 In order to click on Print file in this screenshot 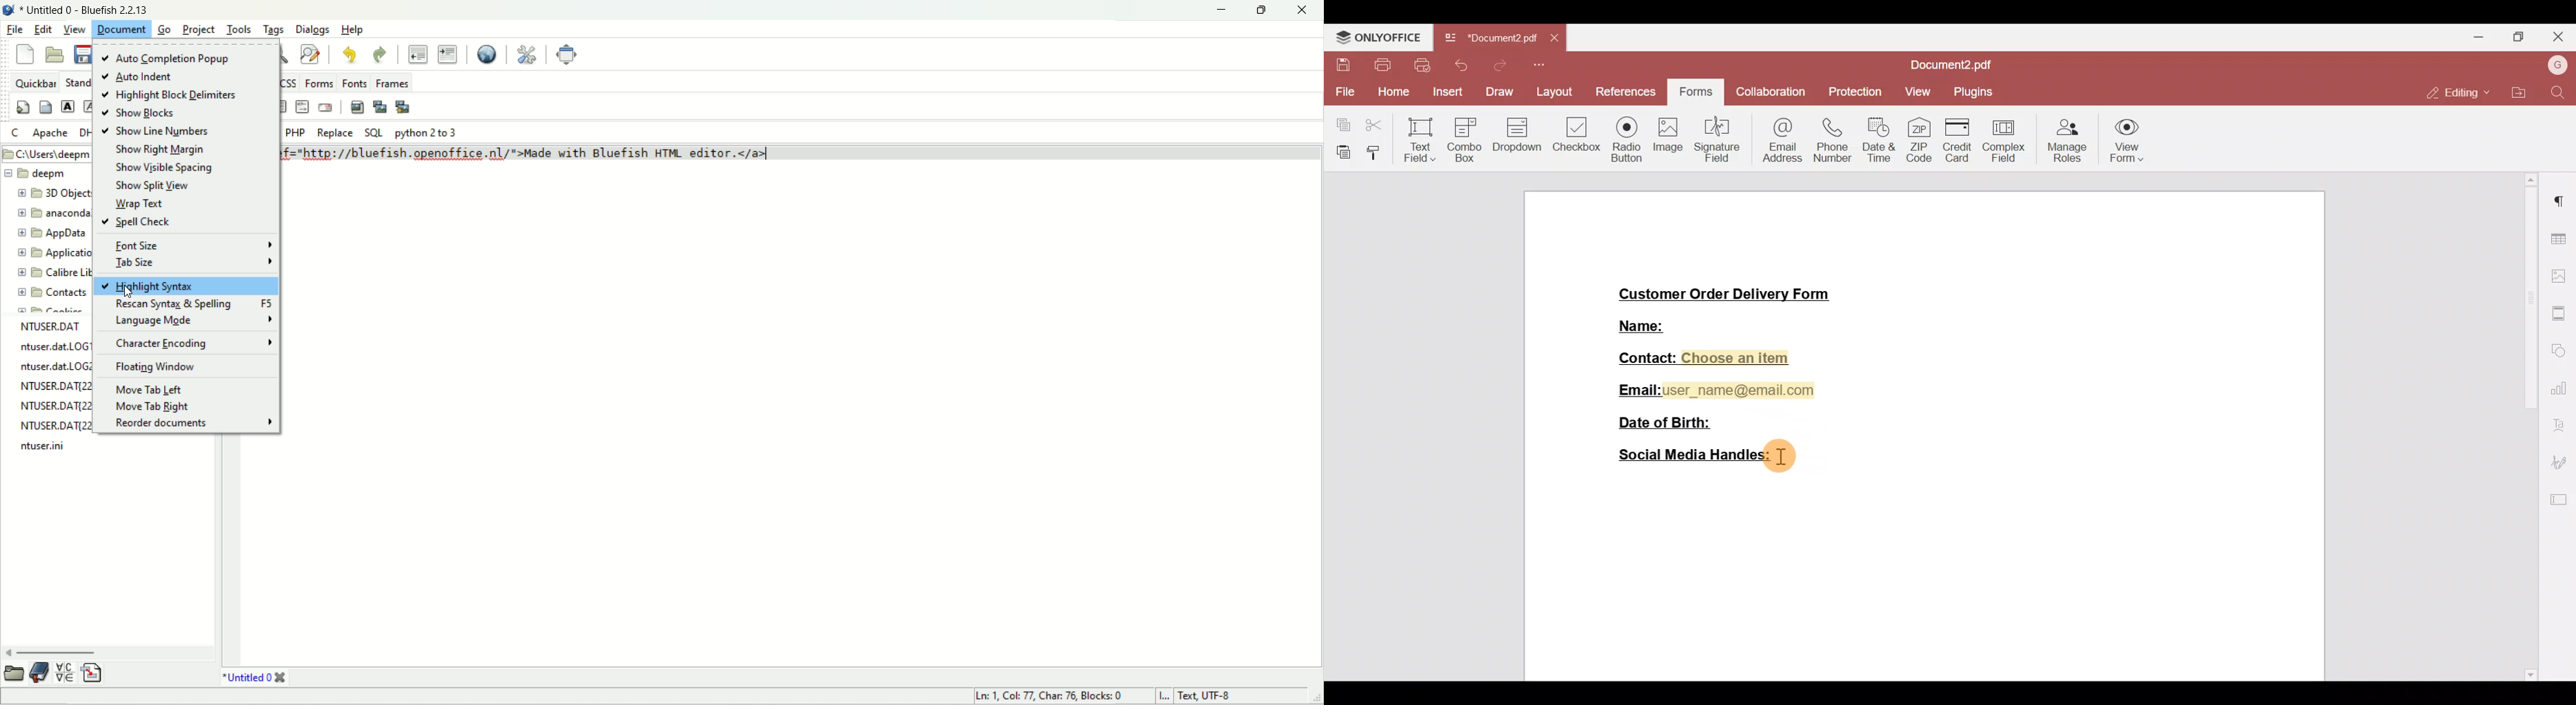, I will do `click(1381, 65)`.